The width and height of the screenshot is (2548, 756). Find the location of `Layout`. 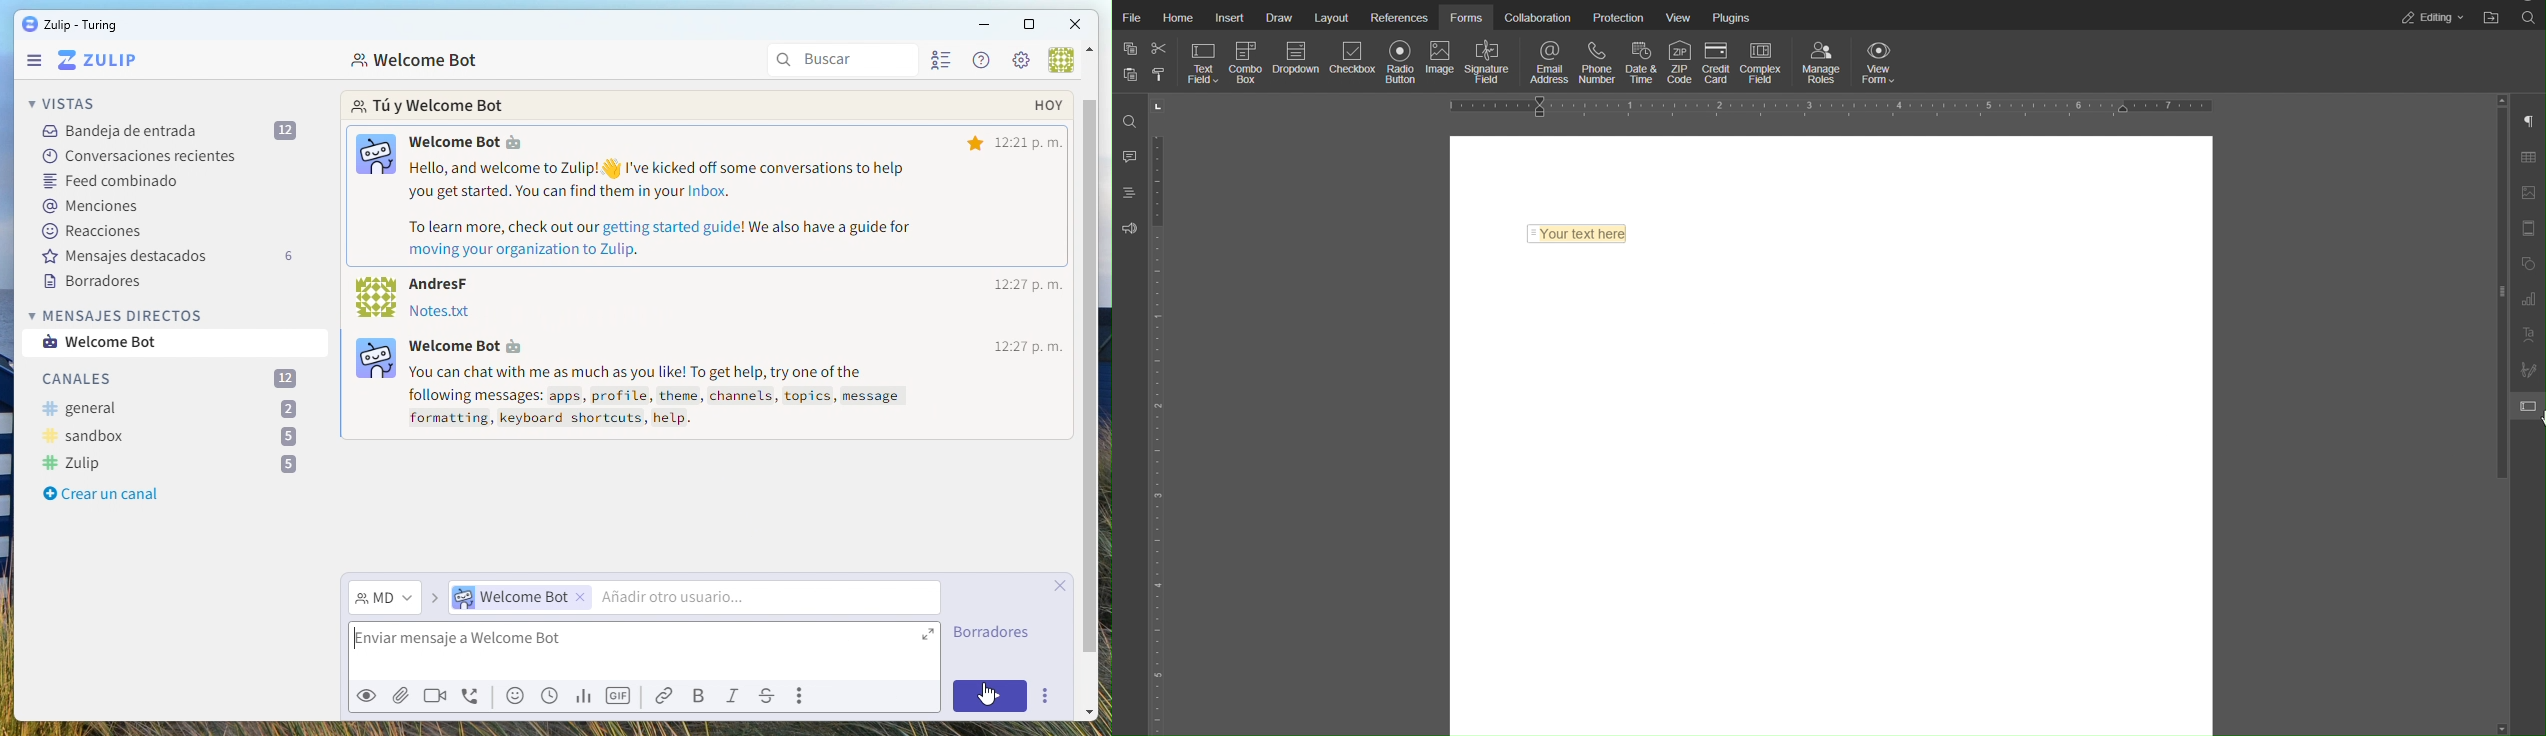

Layout is located at coordinates (1330, 19).